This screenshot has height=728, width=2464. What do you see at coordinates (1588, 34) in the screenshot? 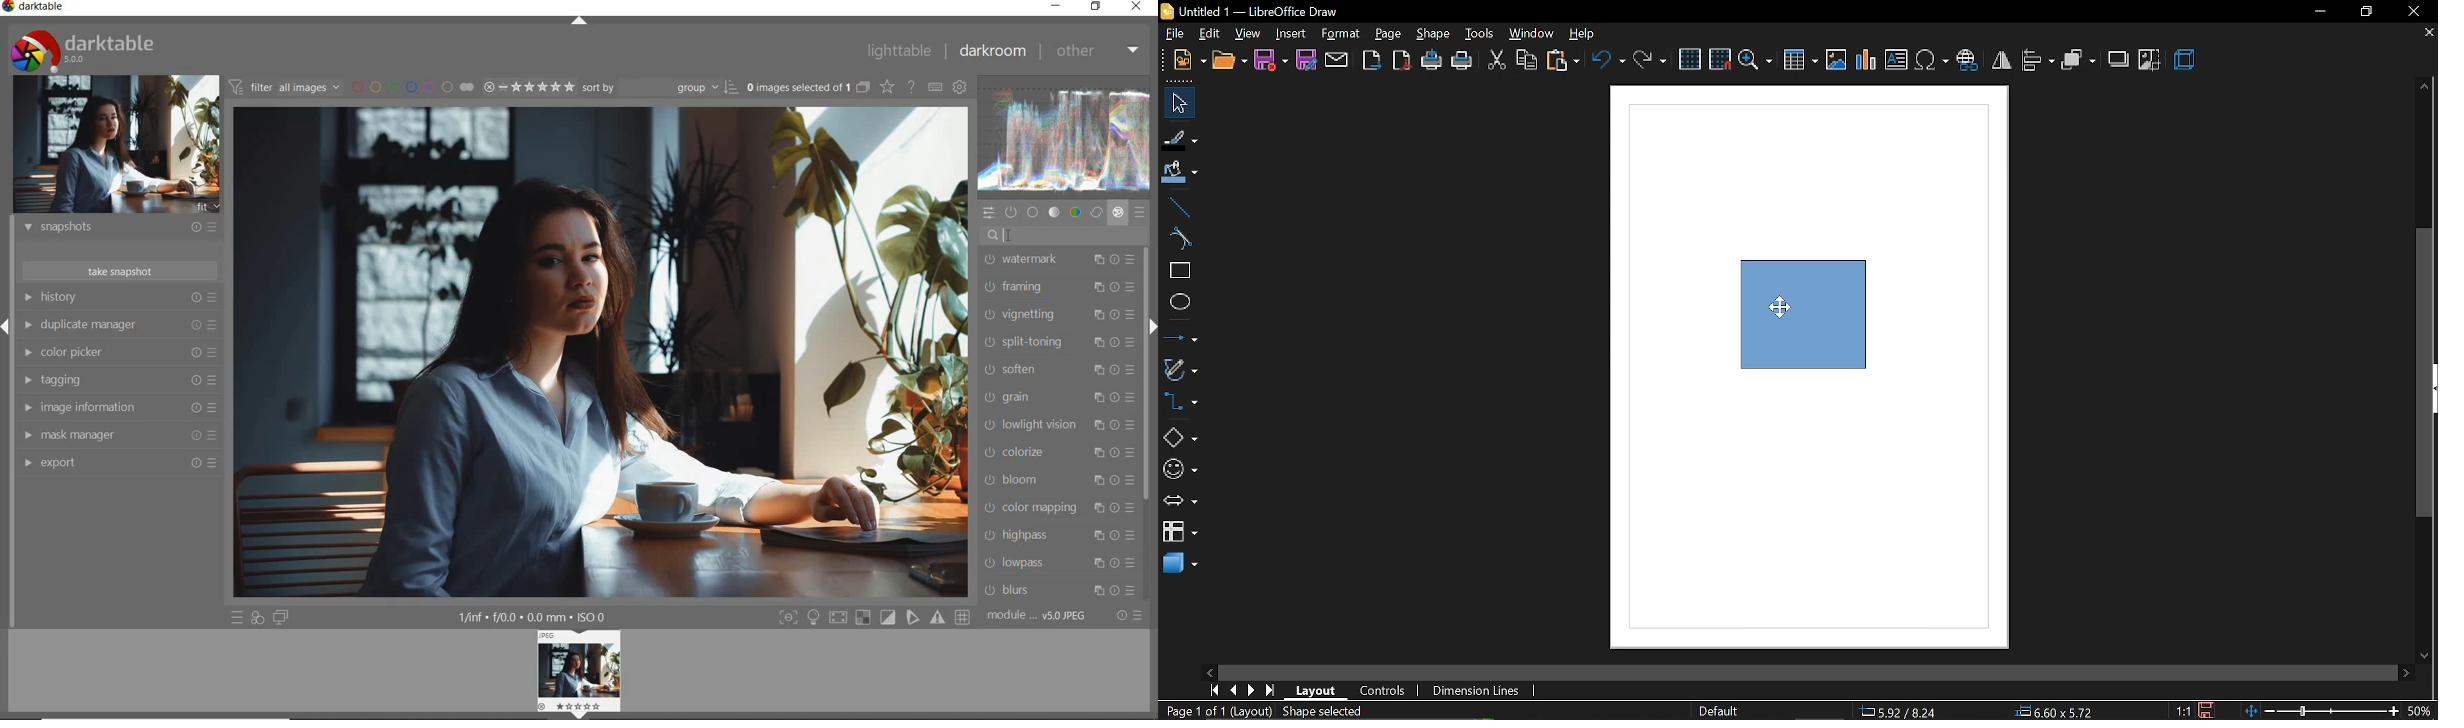
I see `help` at bounding box center [1588, 34].